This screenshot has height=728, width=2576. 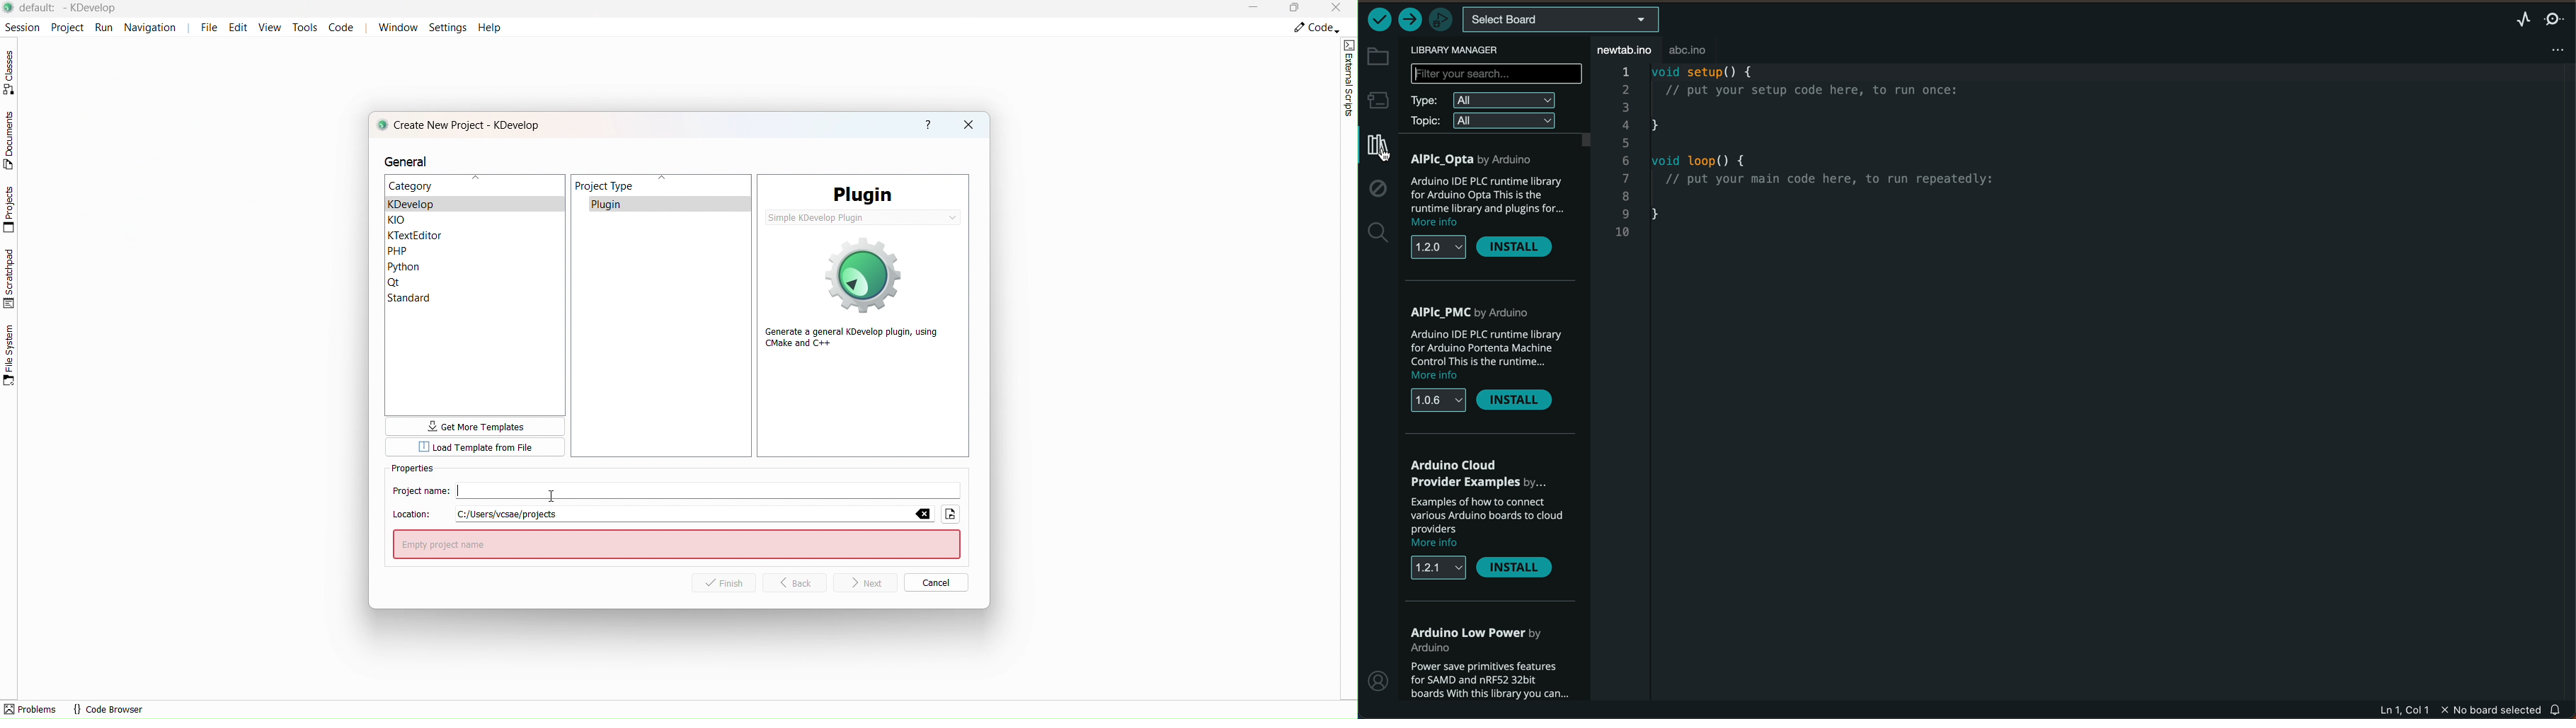 I want to click on file tab, so click(x=1626, y=50).